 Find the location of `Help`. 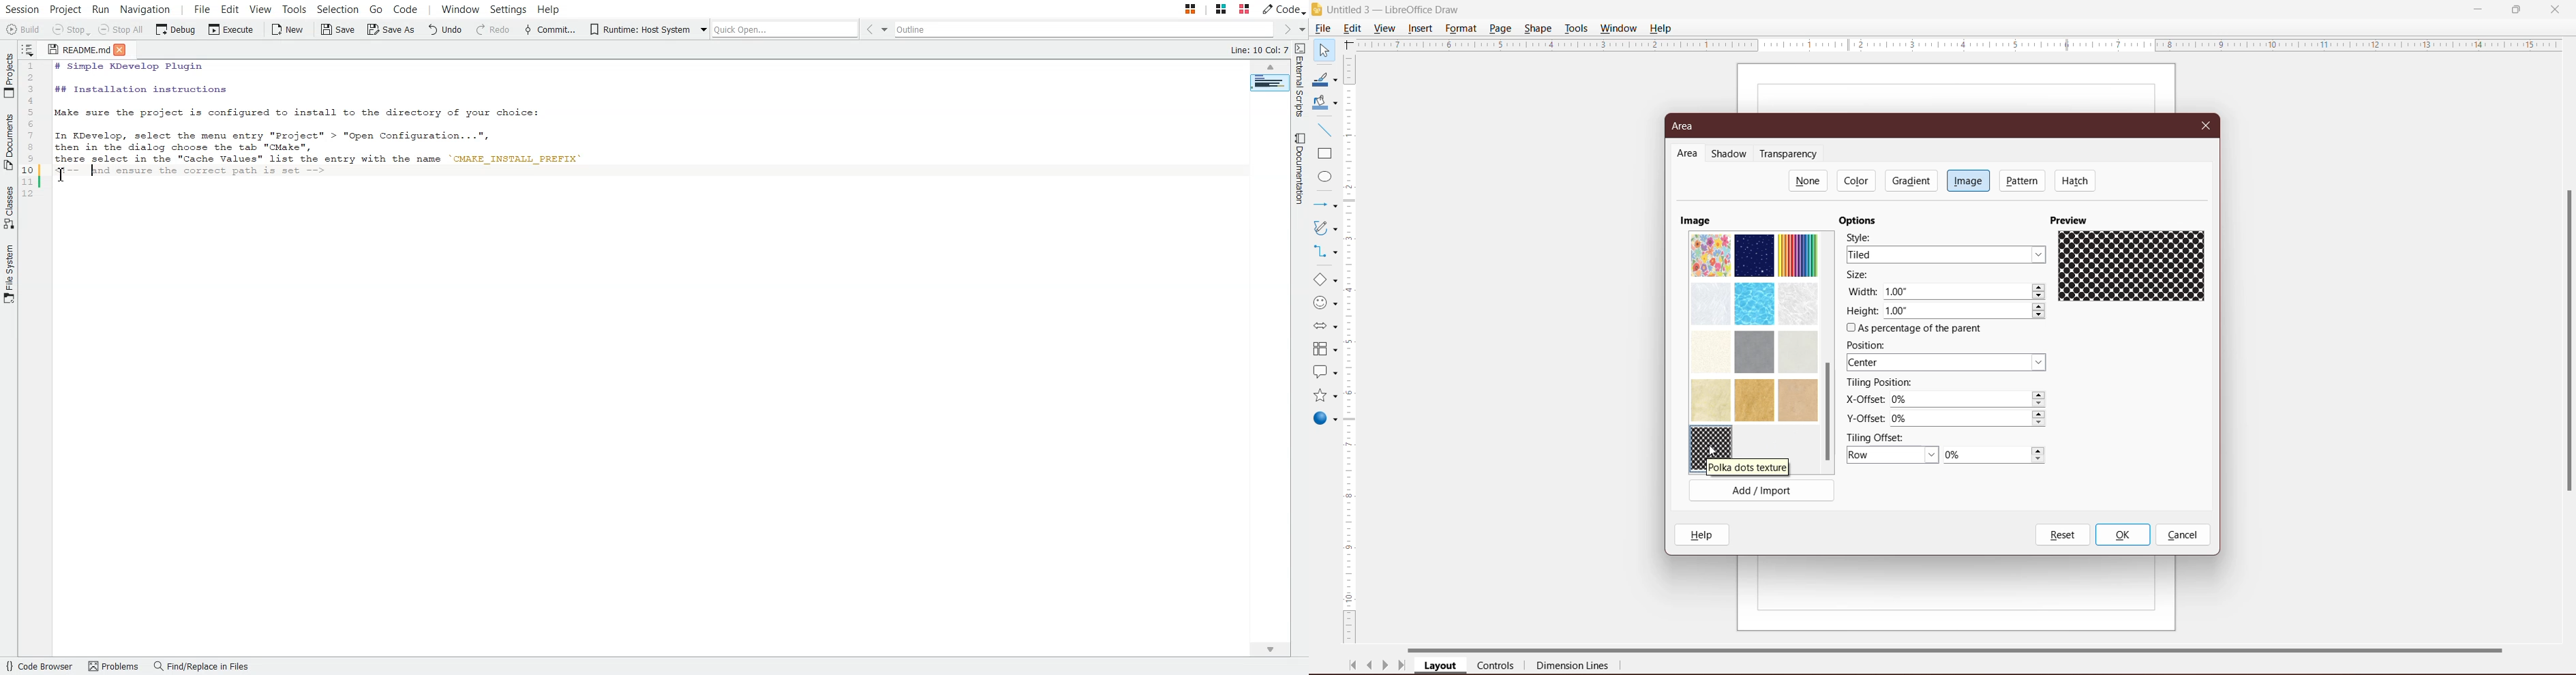

Help is located at coordinates (1663, 28).